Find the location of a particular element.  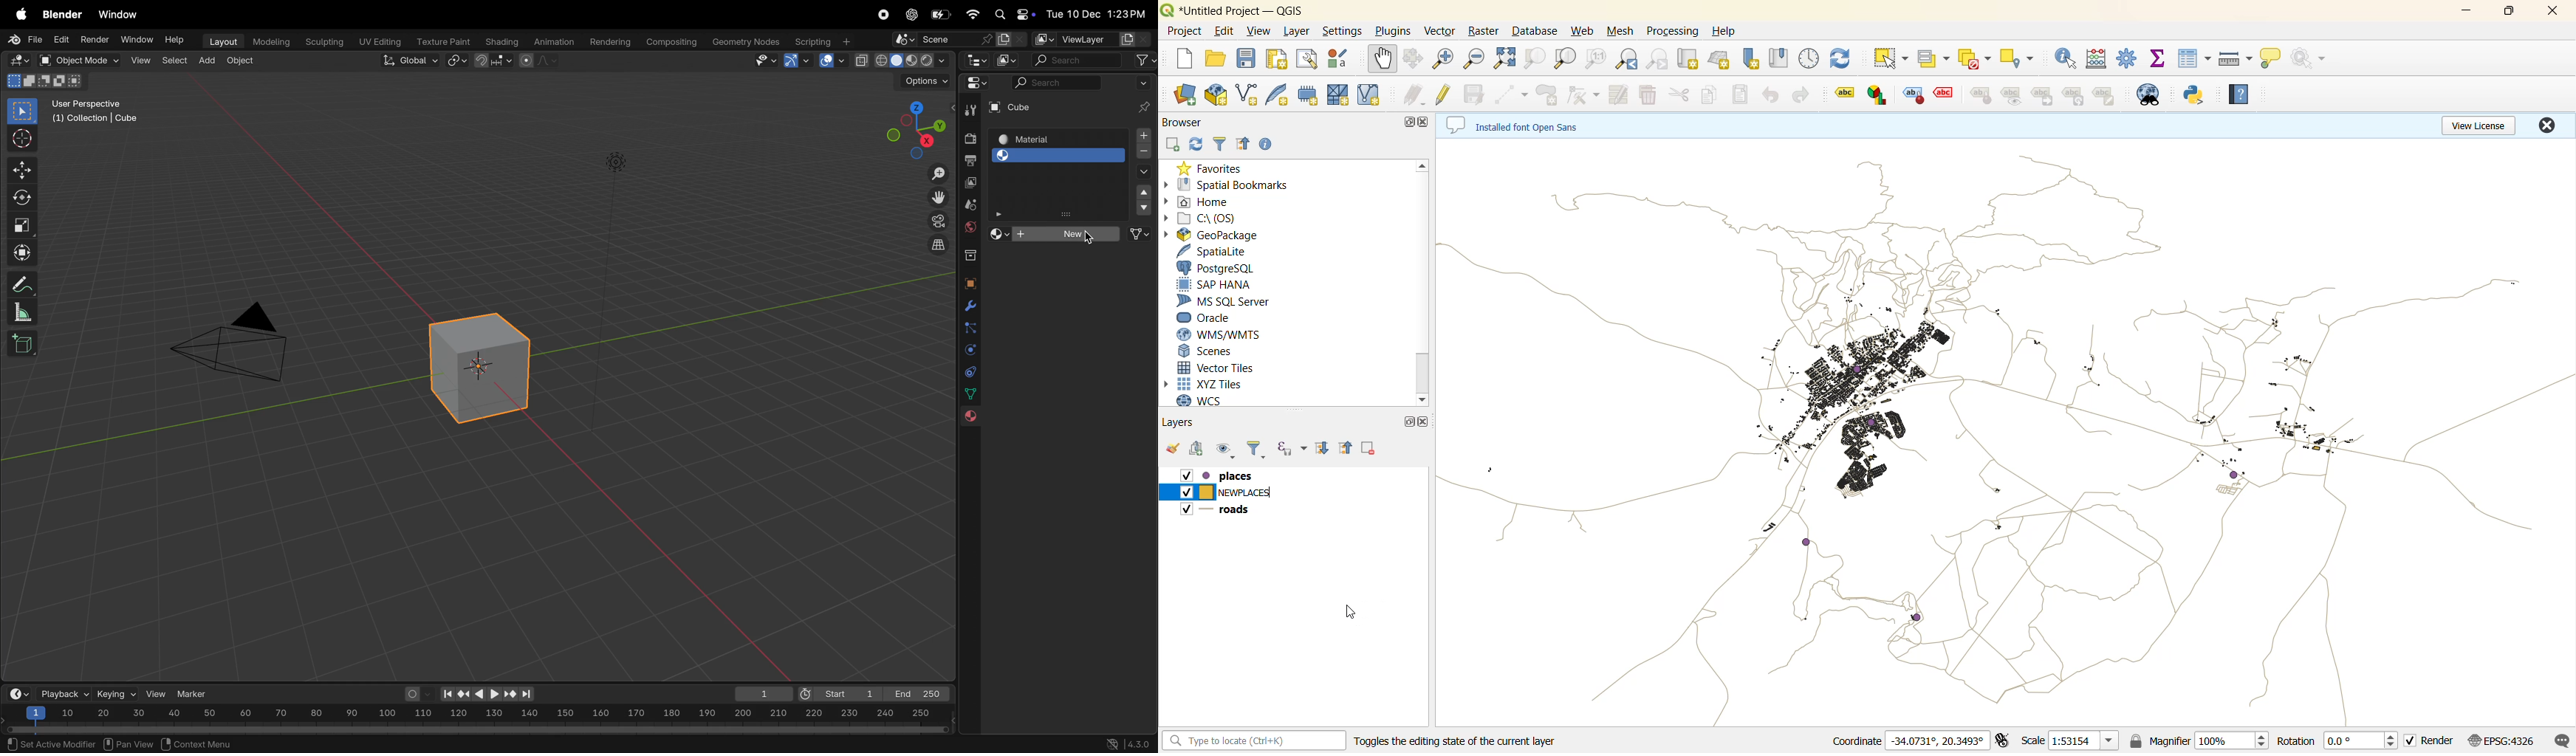

filter by expression is located at coordinates (1288, 450).